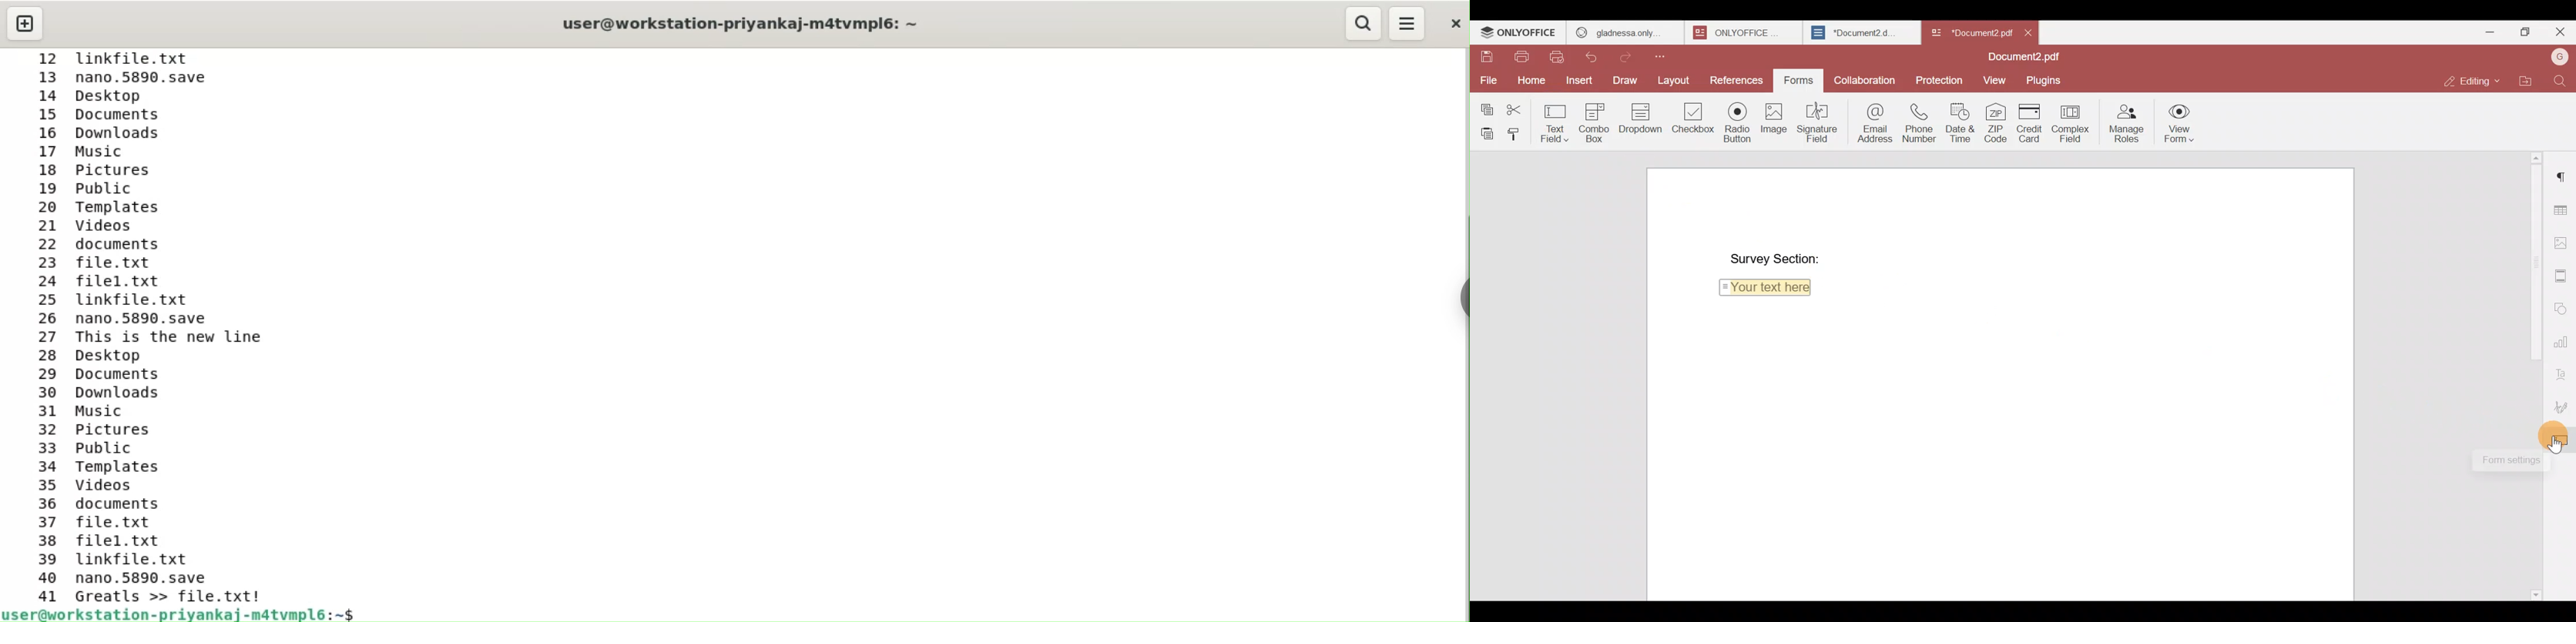  Describe the element at coordinates (2563, 342) in the screenshot. I see `Chart settings` at that location.